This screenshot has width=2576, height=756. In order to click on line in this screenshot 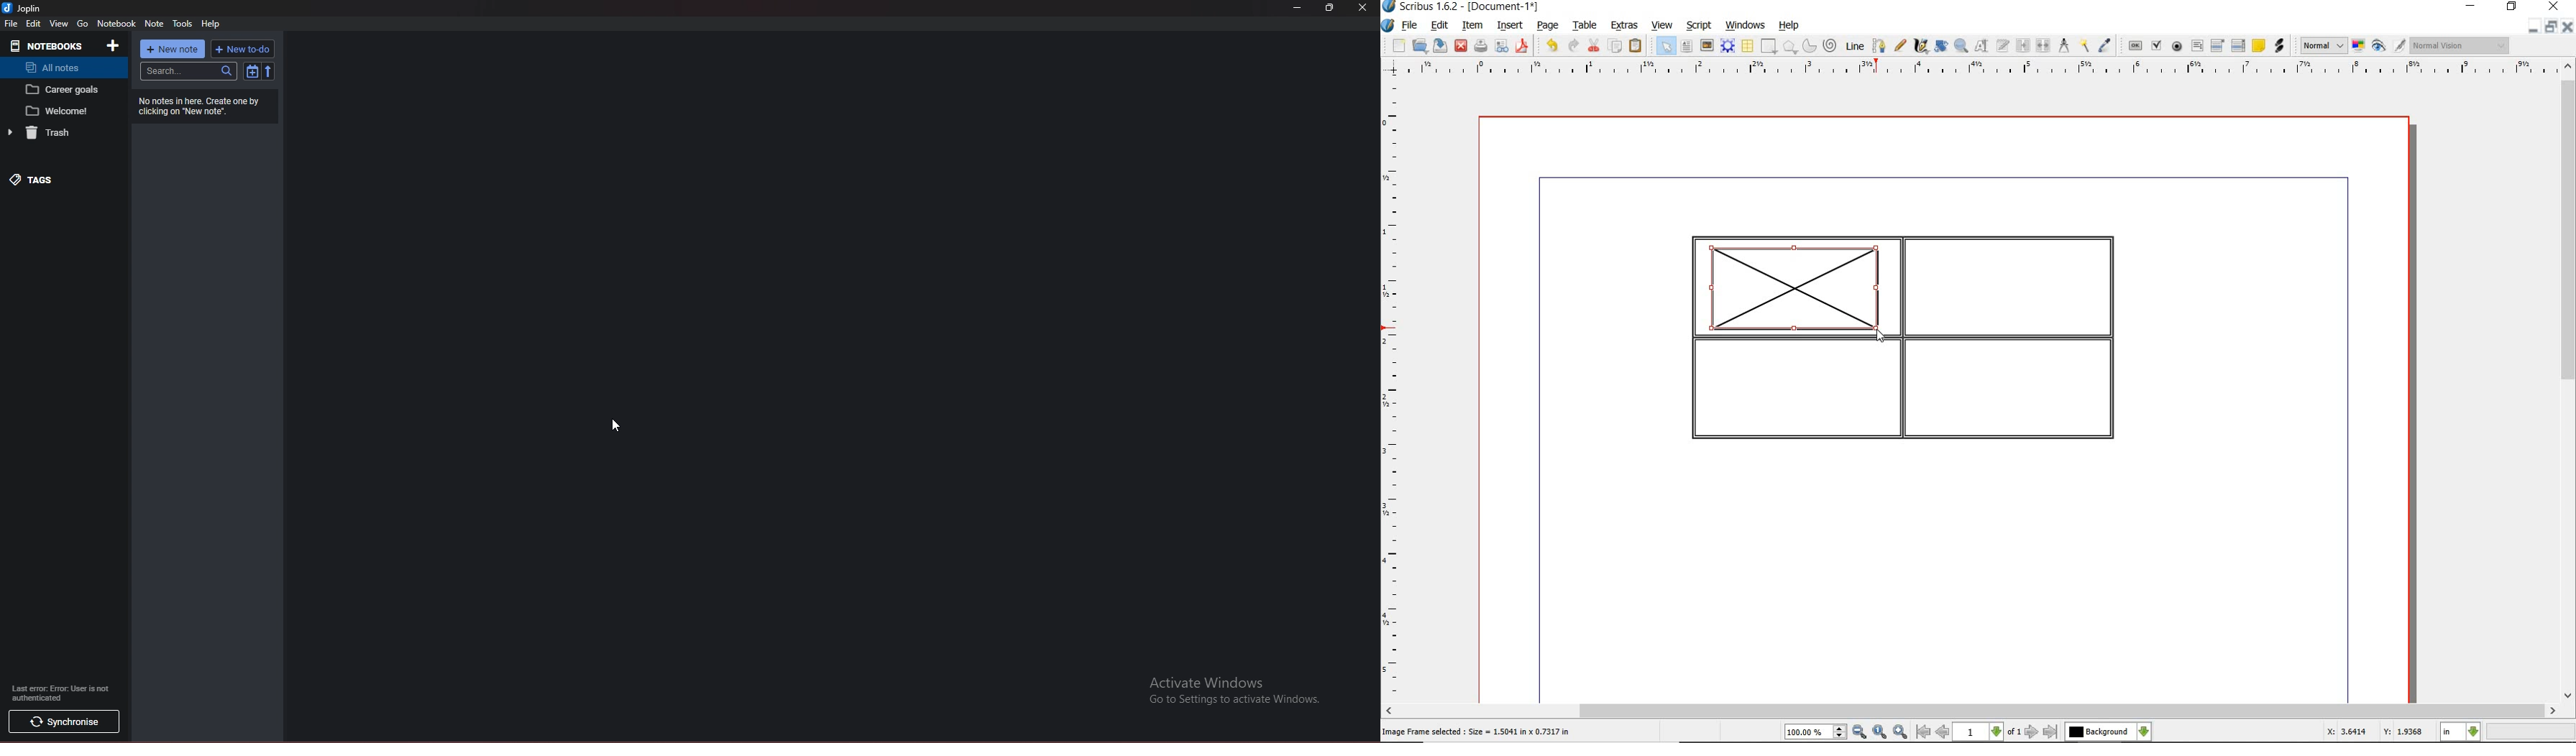, I will do `click(1855, 45)`.